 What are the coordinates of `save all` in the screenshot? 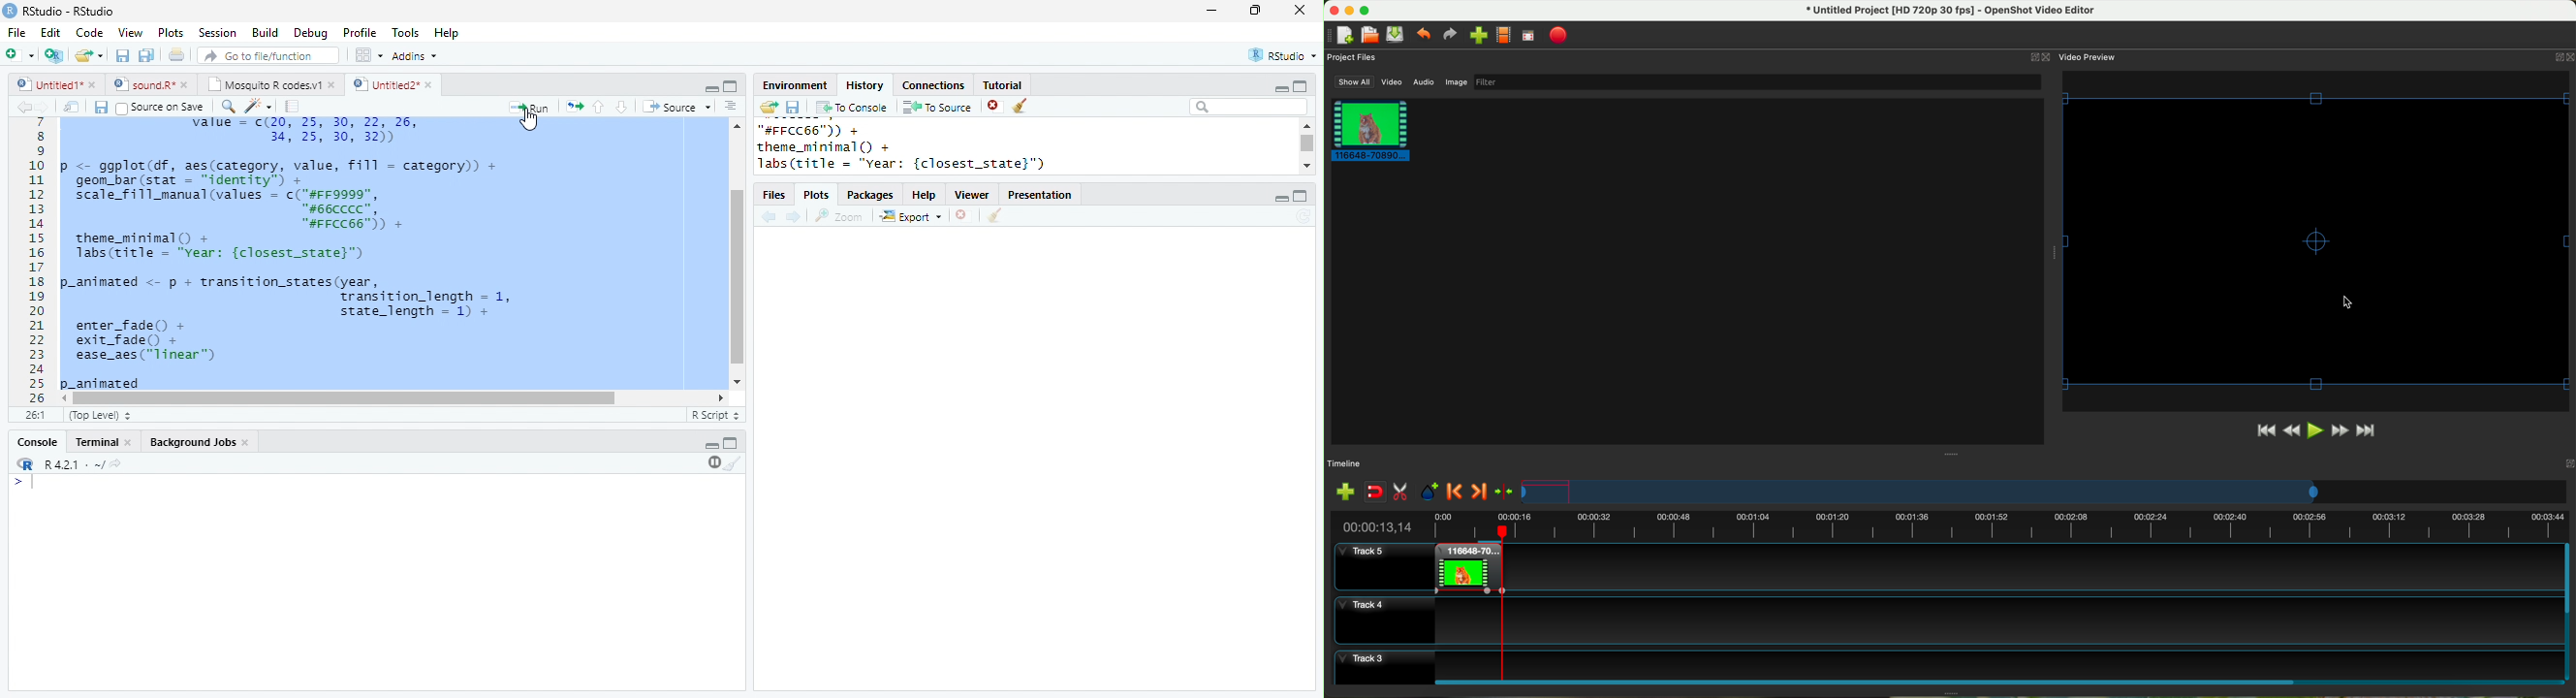 It's located at (146, 56).